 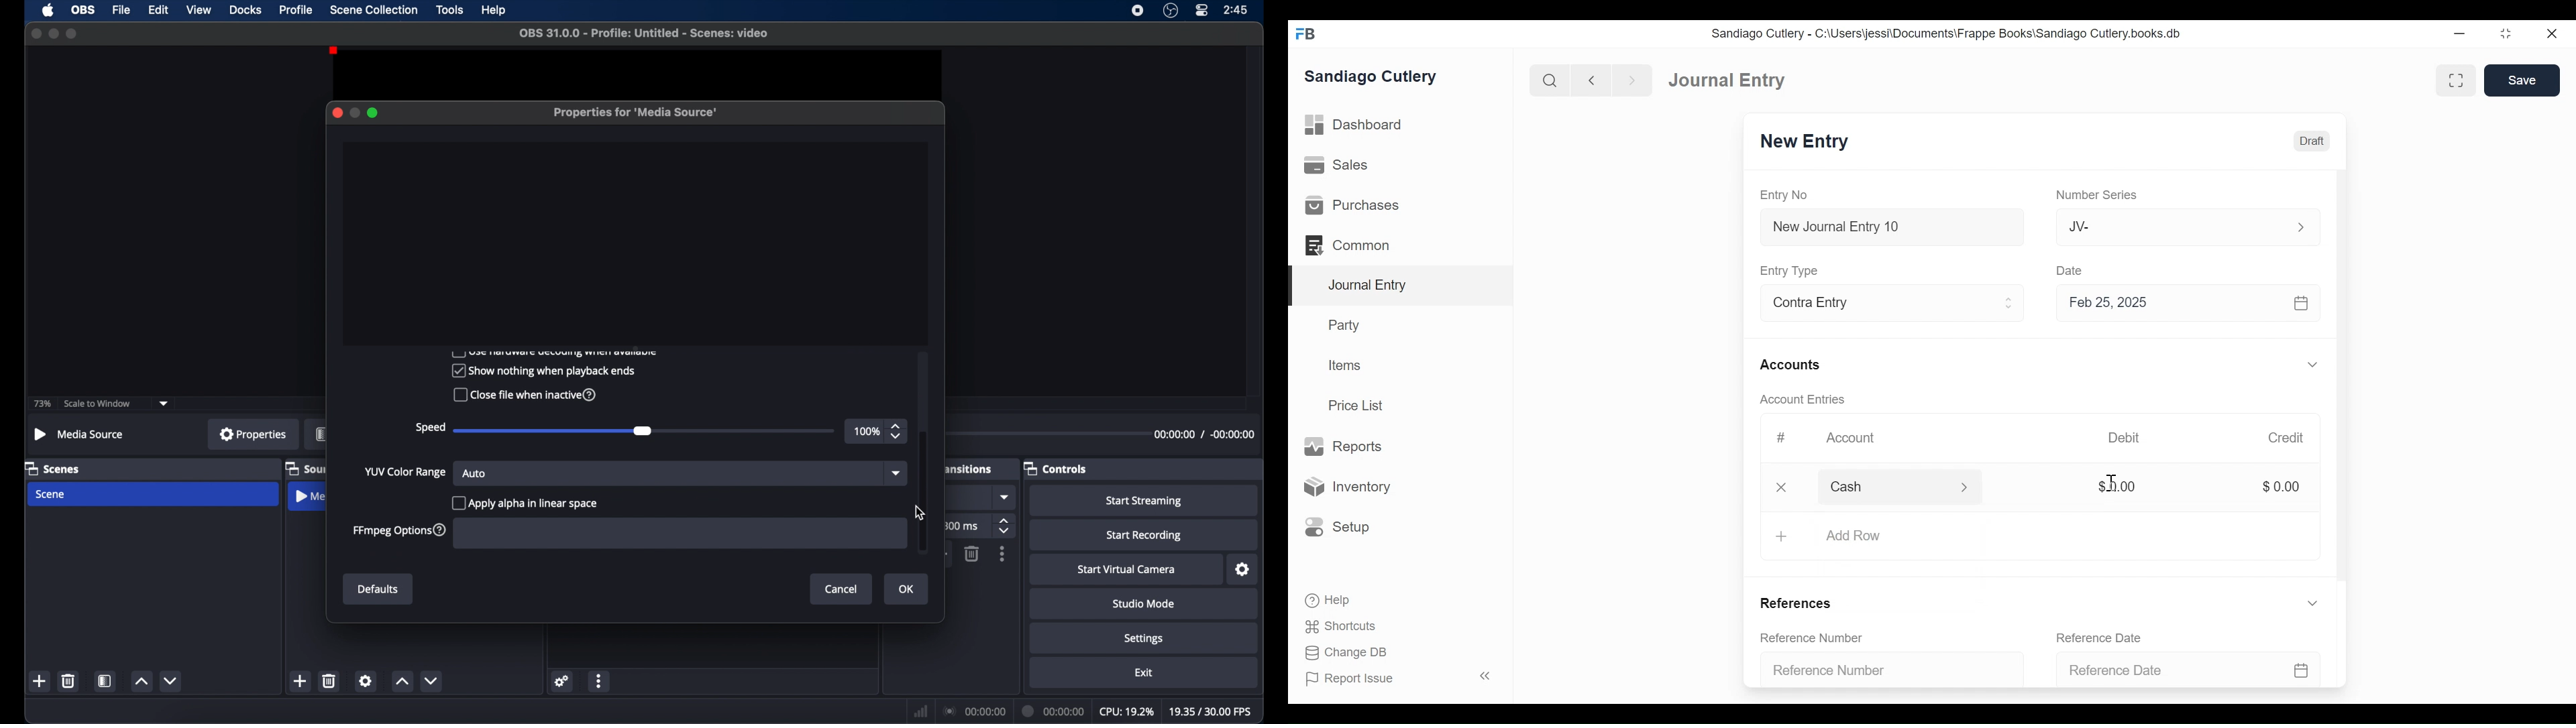 What do you see at coordinates (253, 434) in the screenshot?
I see `properties` at bounding box center [253, 434].